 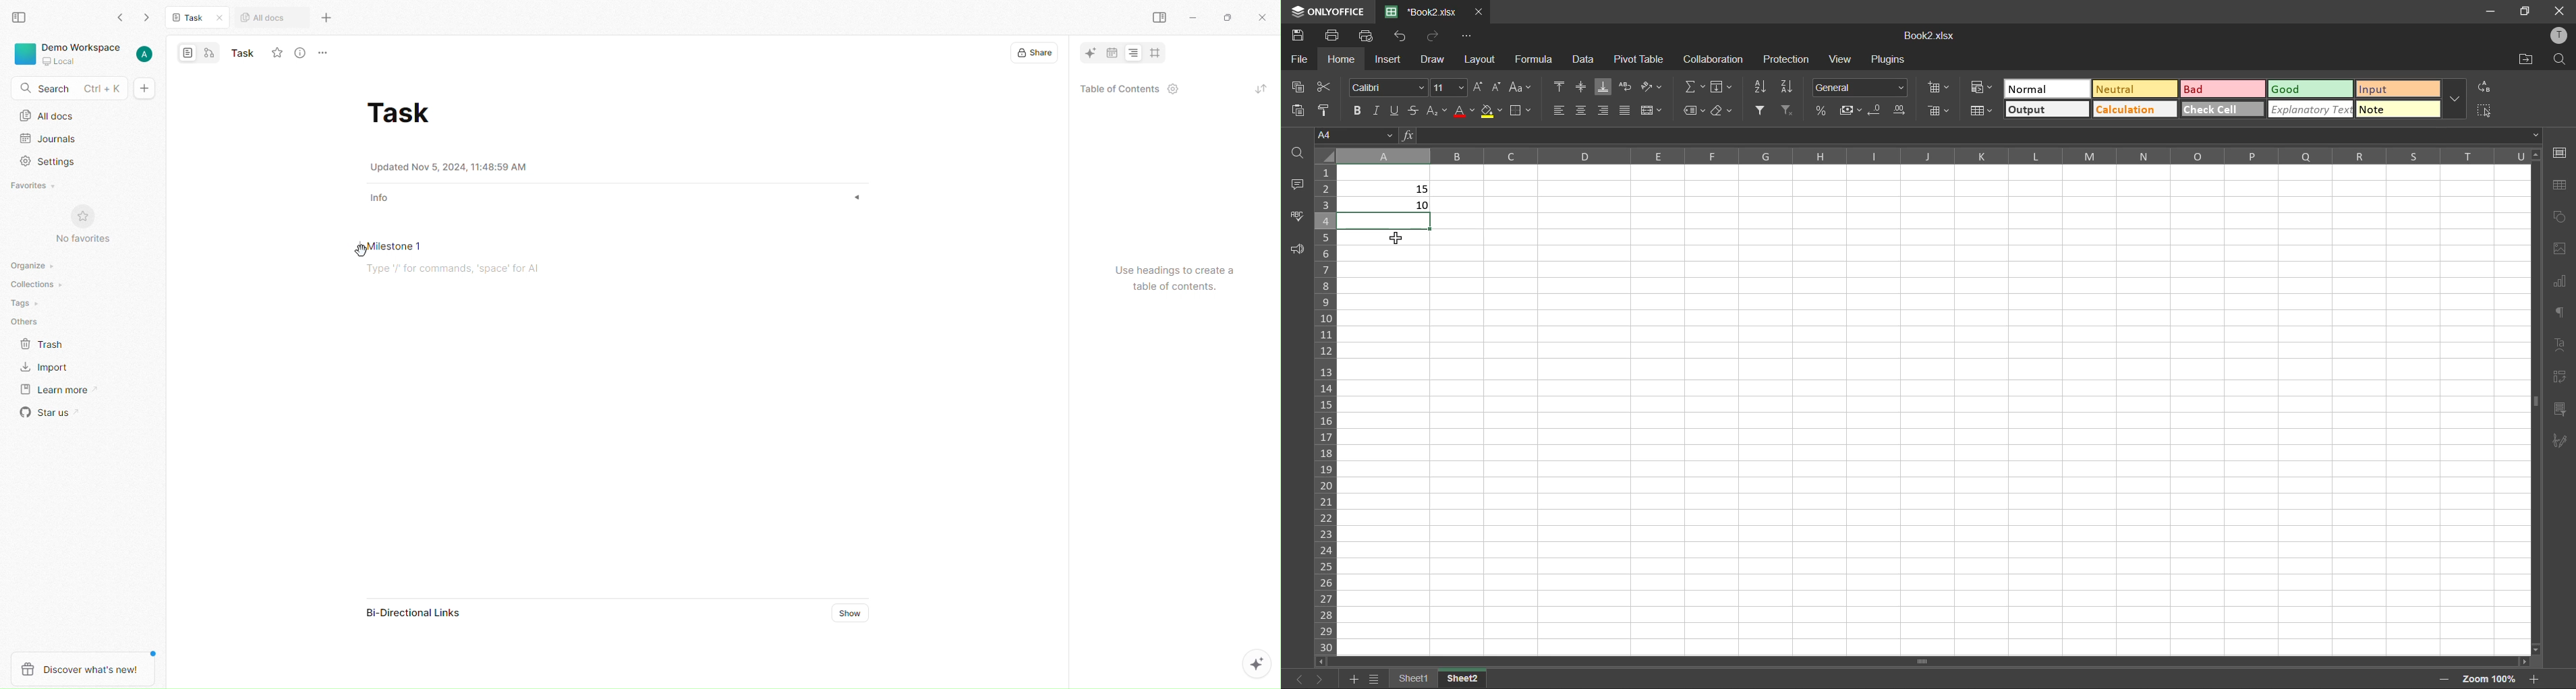 I want to click on Right pane, so click(x=1162, y=18).